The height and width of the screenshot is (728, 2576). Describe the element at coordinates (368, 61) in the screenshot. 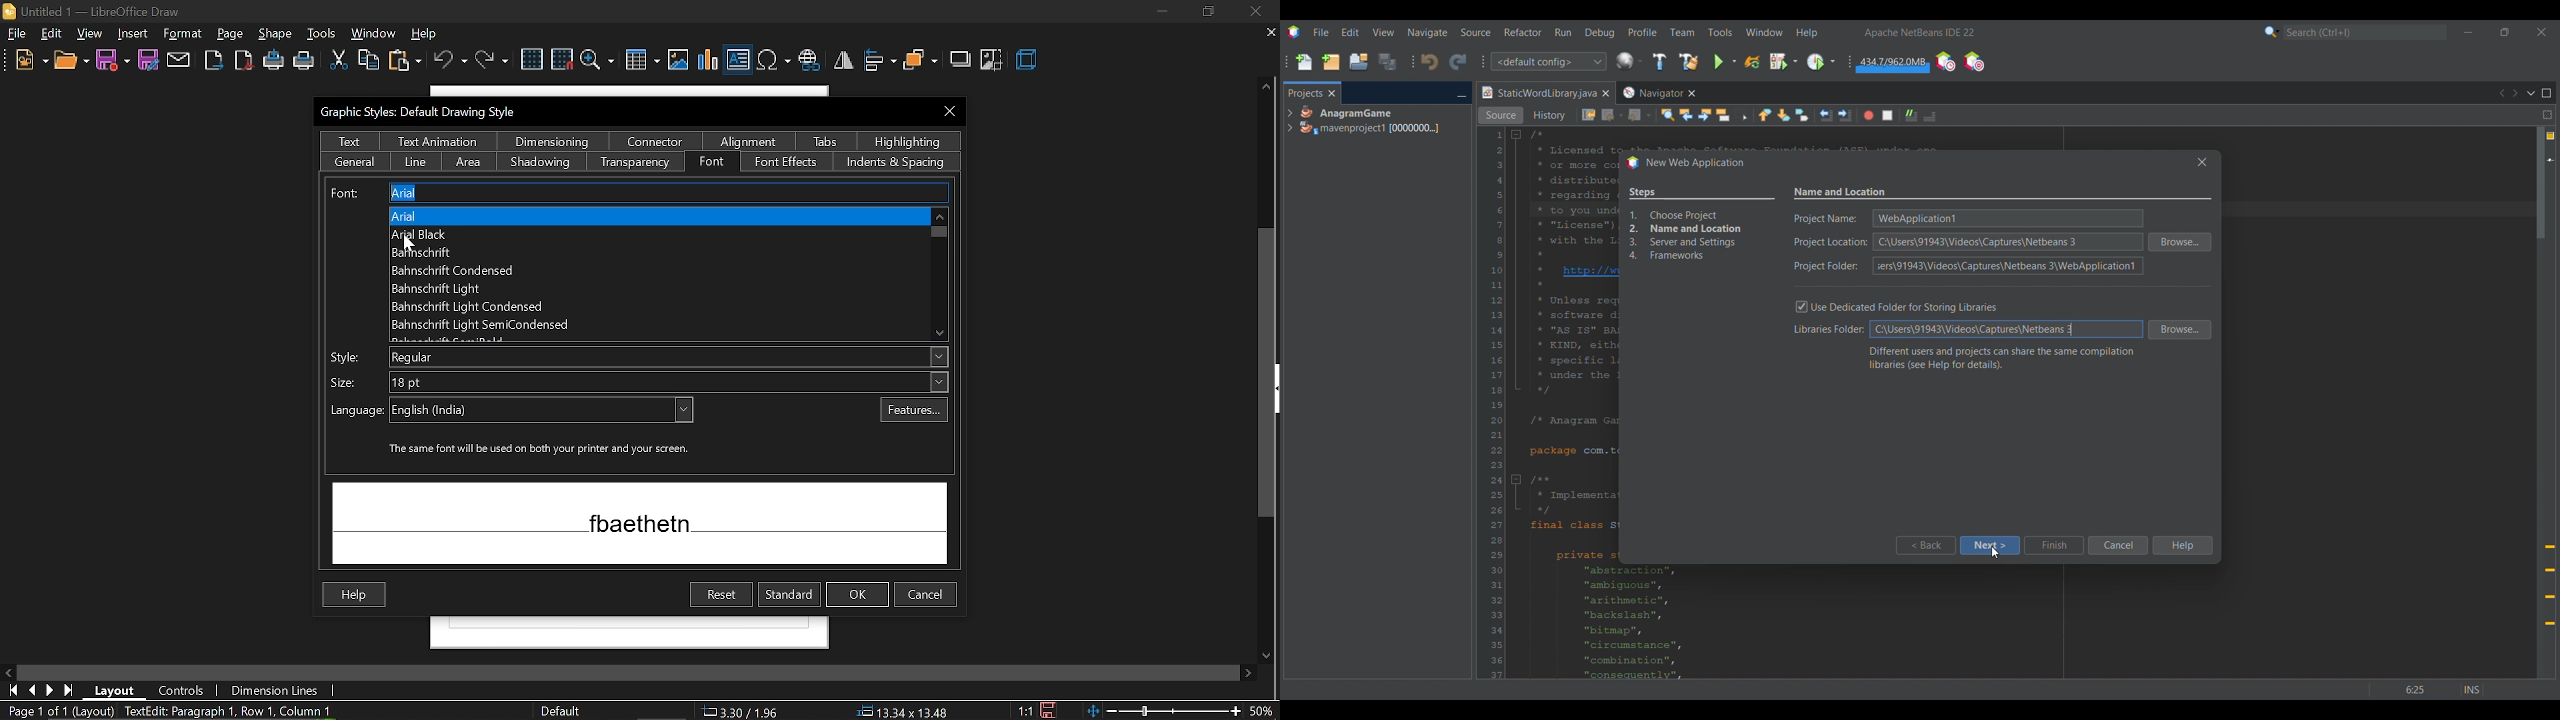

I see `copy` at that location.